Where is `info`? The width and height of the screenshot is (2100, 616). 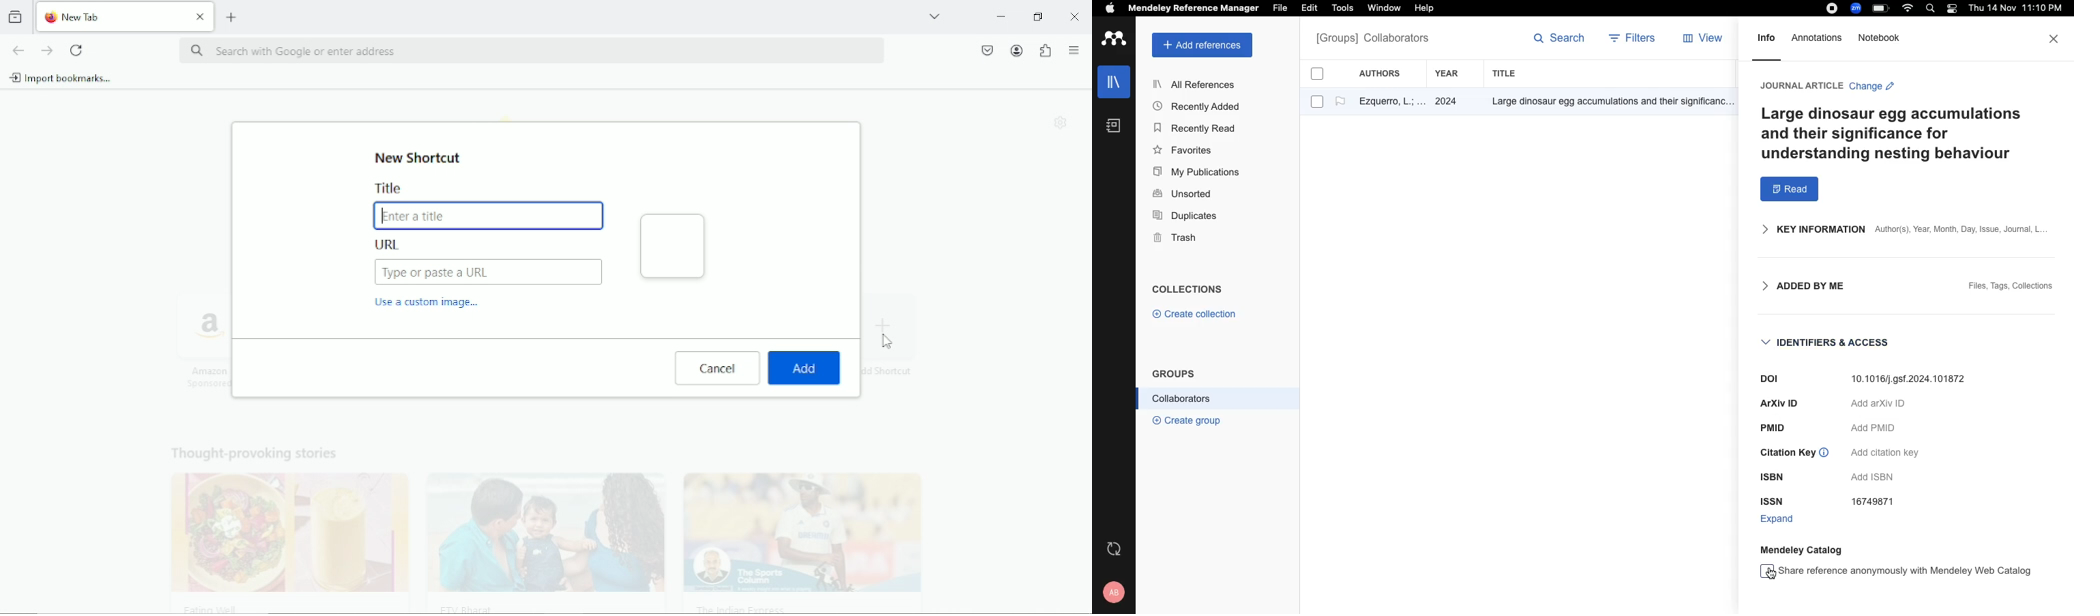
info is located at coordinates (1767, 42).